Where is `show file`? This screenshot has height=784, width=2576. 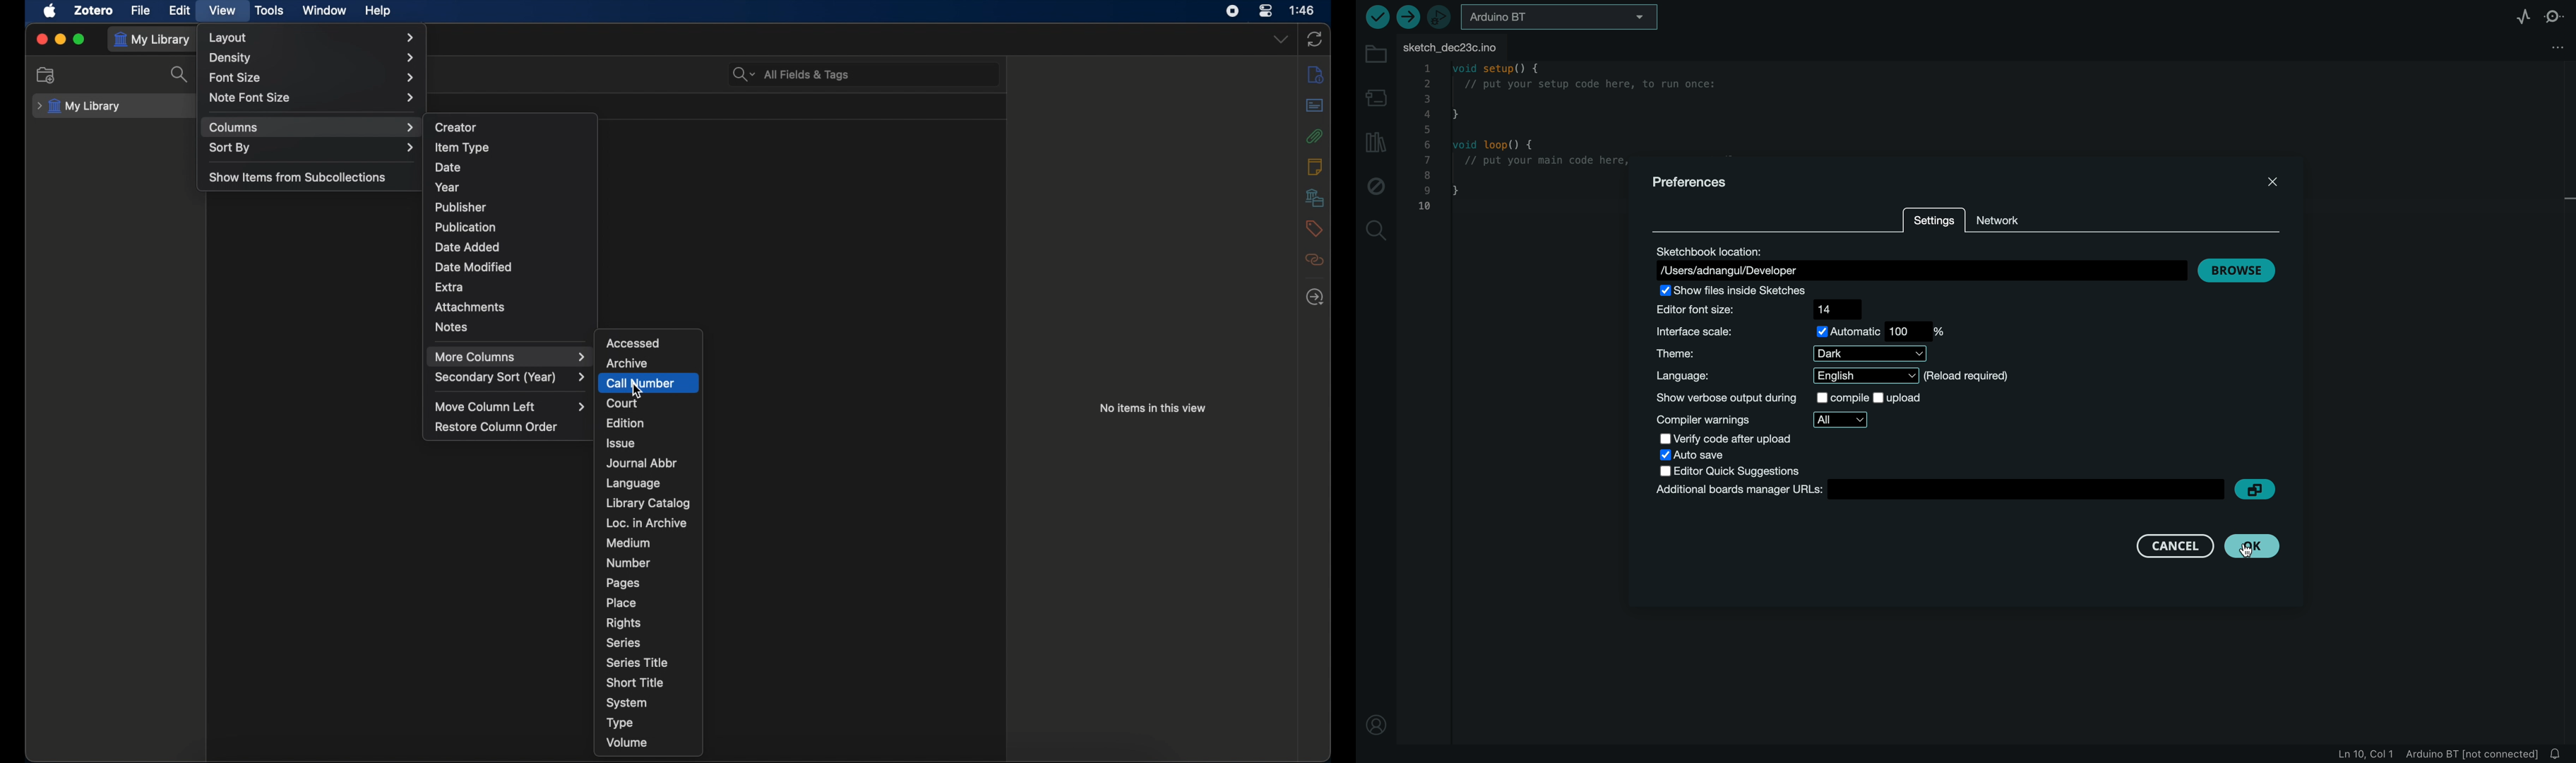 show file is located at coordinates (1757, 290).